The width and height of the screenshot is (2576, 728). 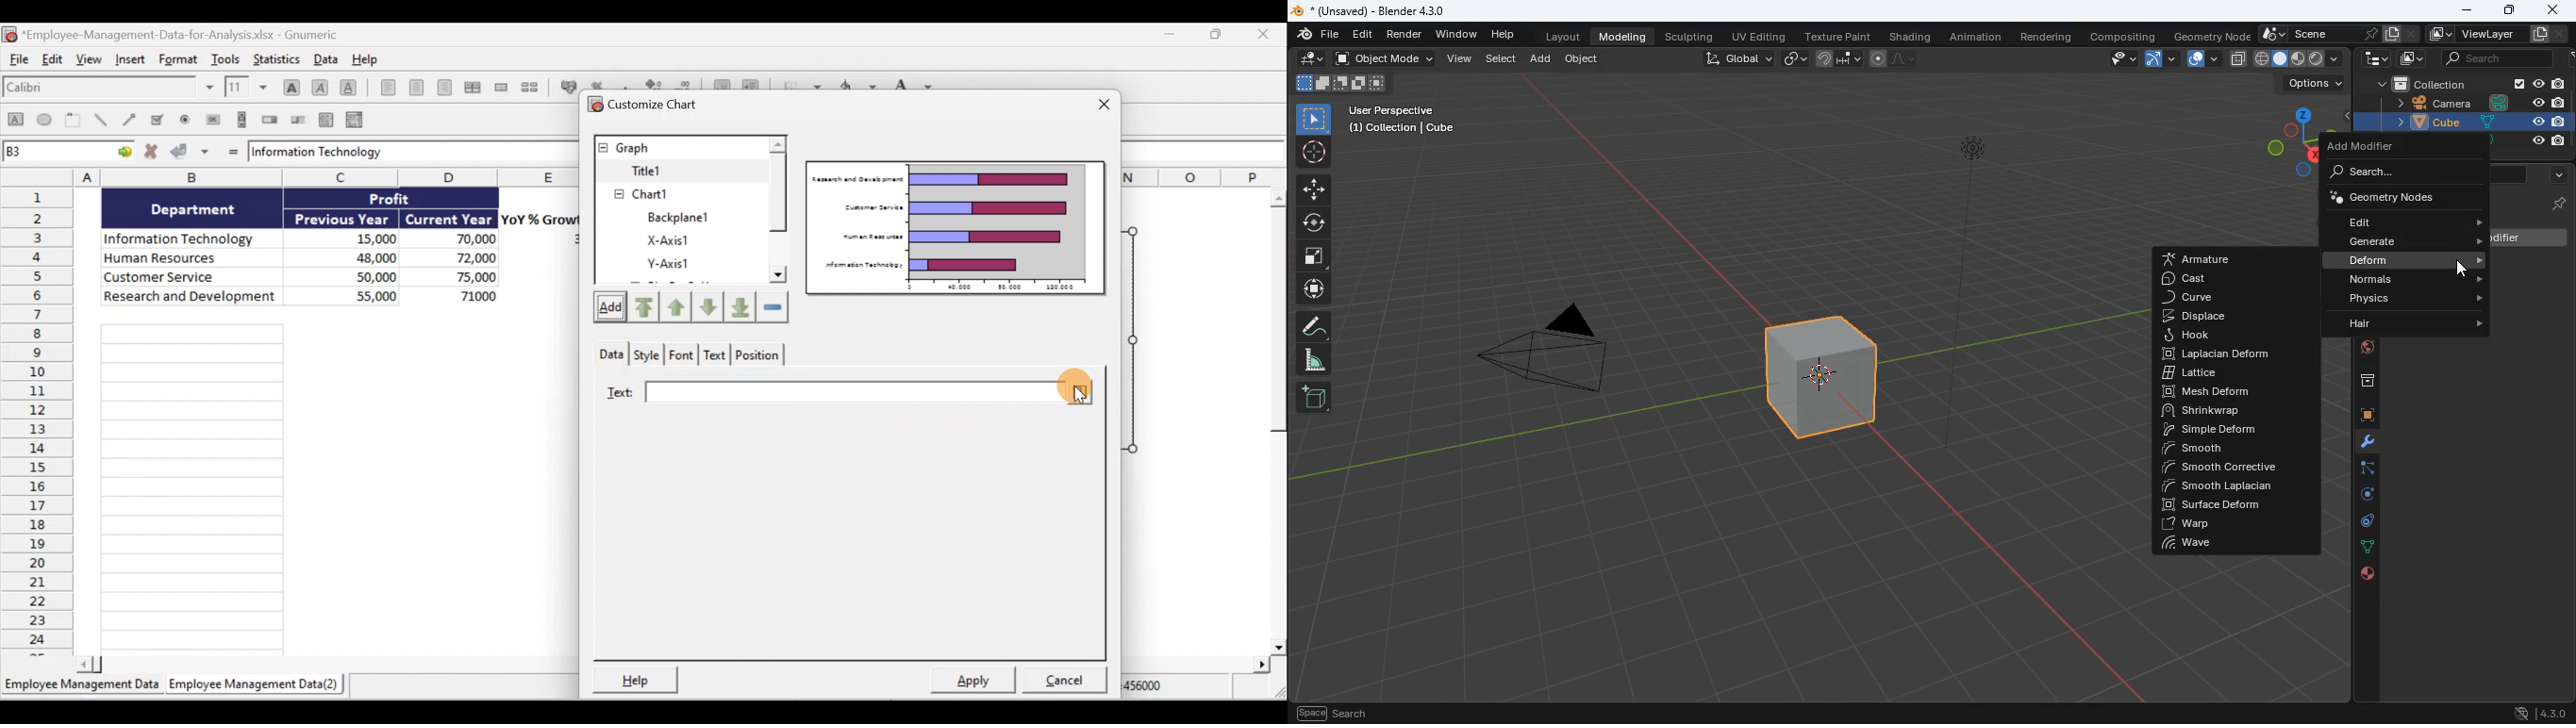 I want to click on version, so click(x=2534, y=711).